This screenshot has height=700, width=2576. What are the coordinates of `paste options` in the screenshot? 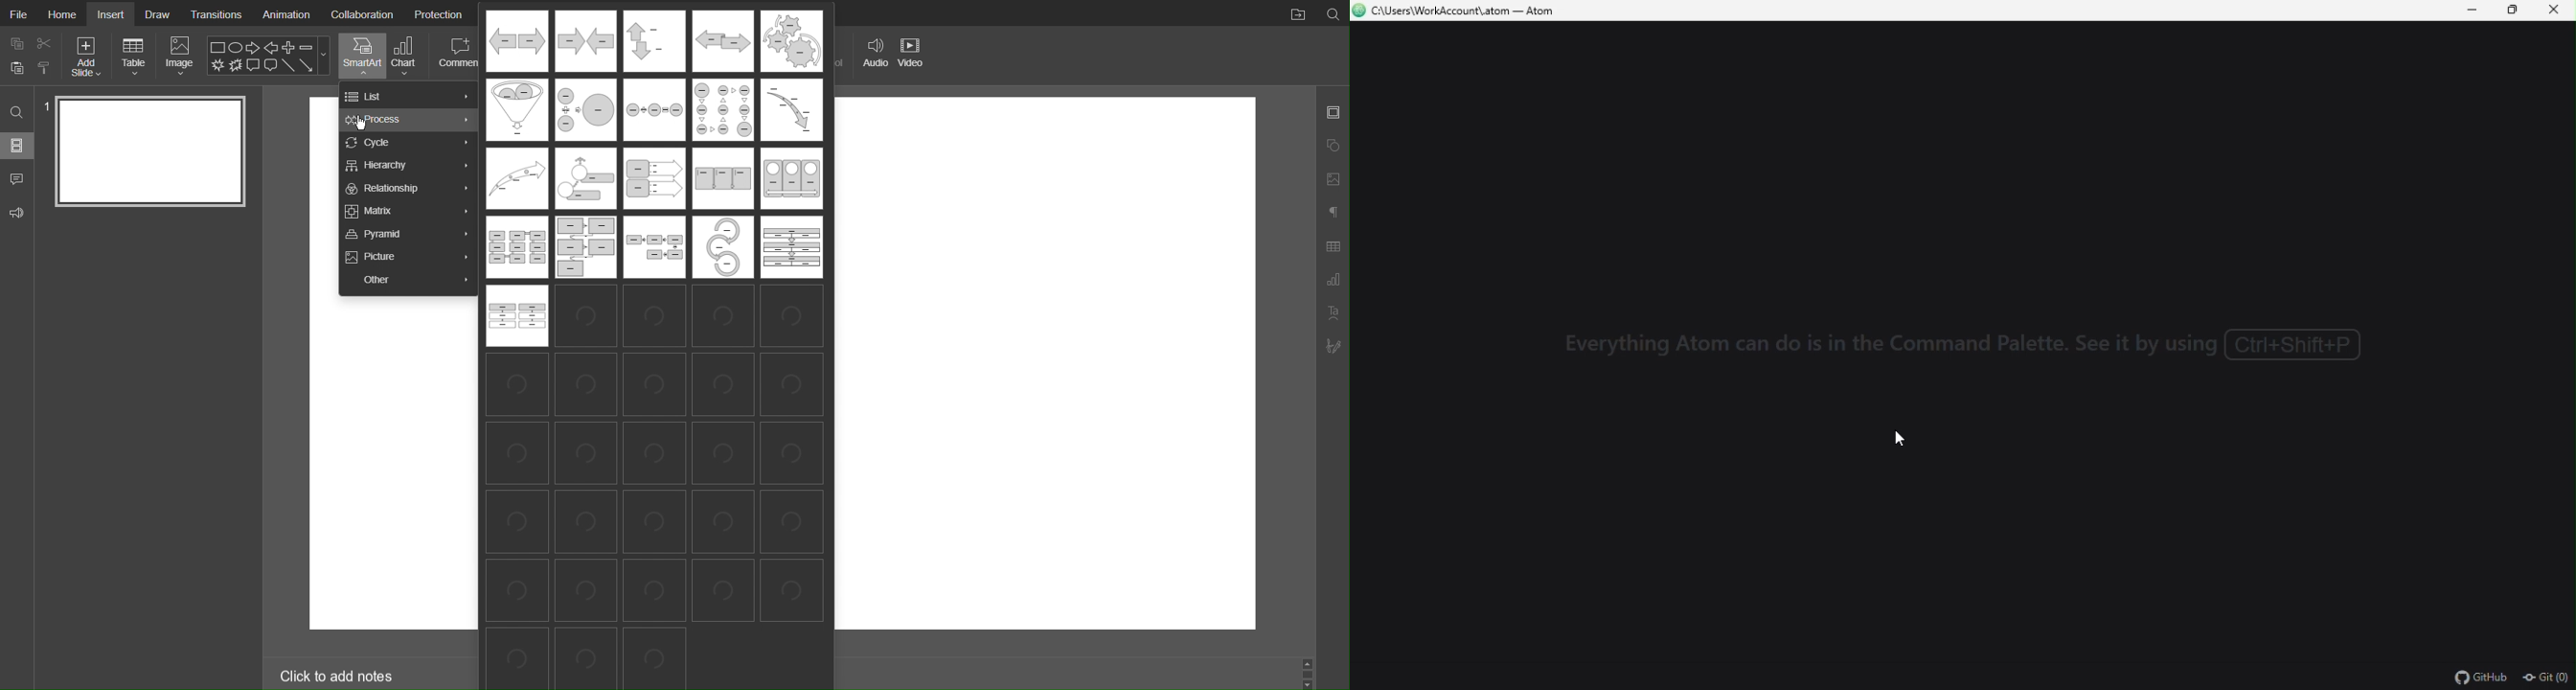 It's located at (45, 70).